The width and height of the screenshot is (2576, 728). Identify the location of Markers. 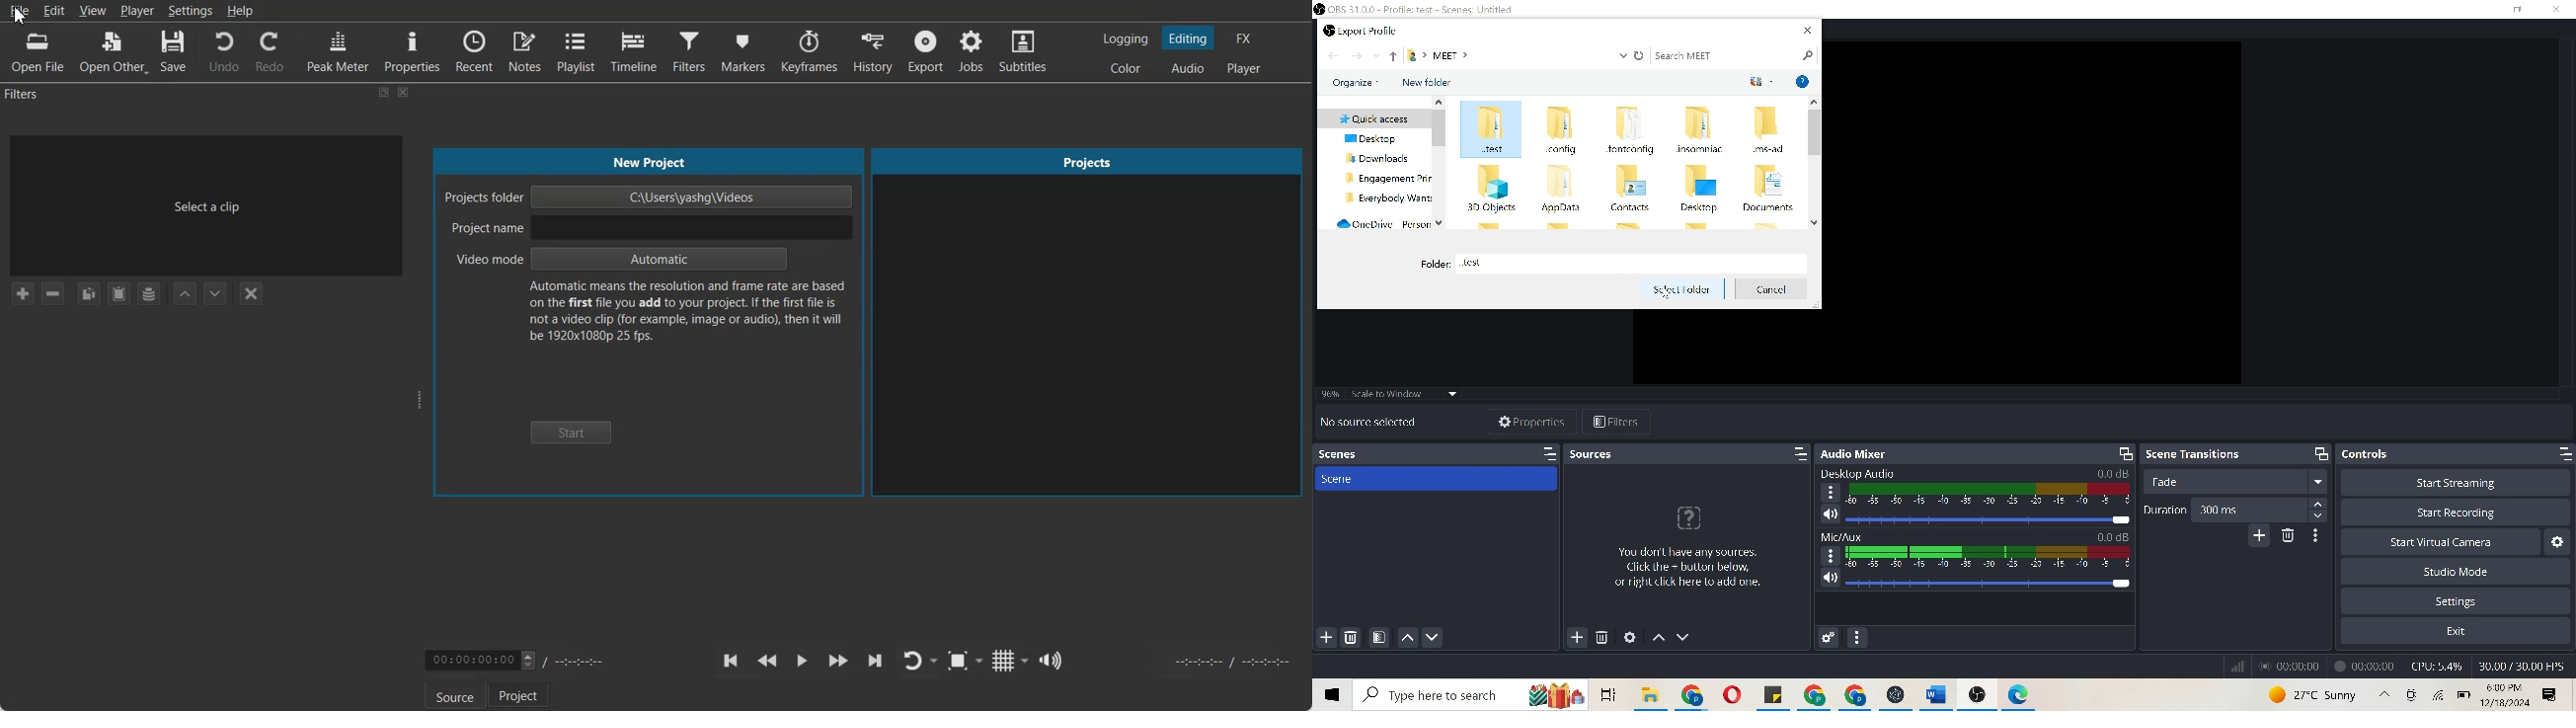
(745, 50).